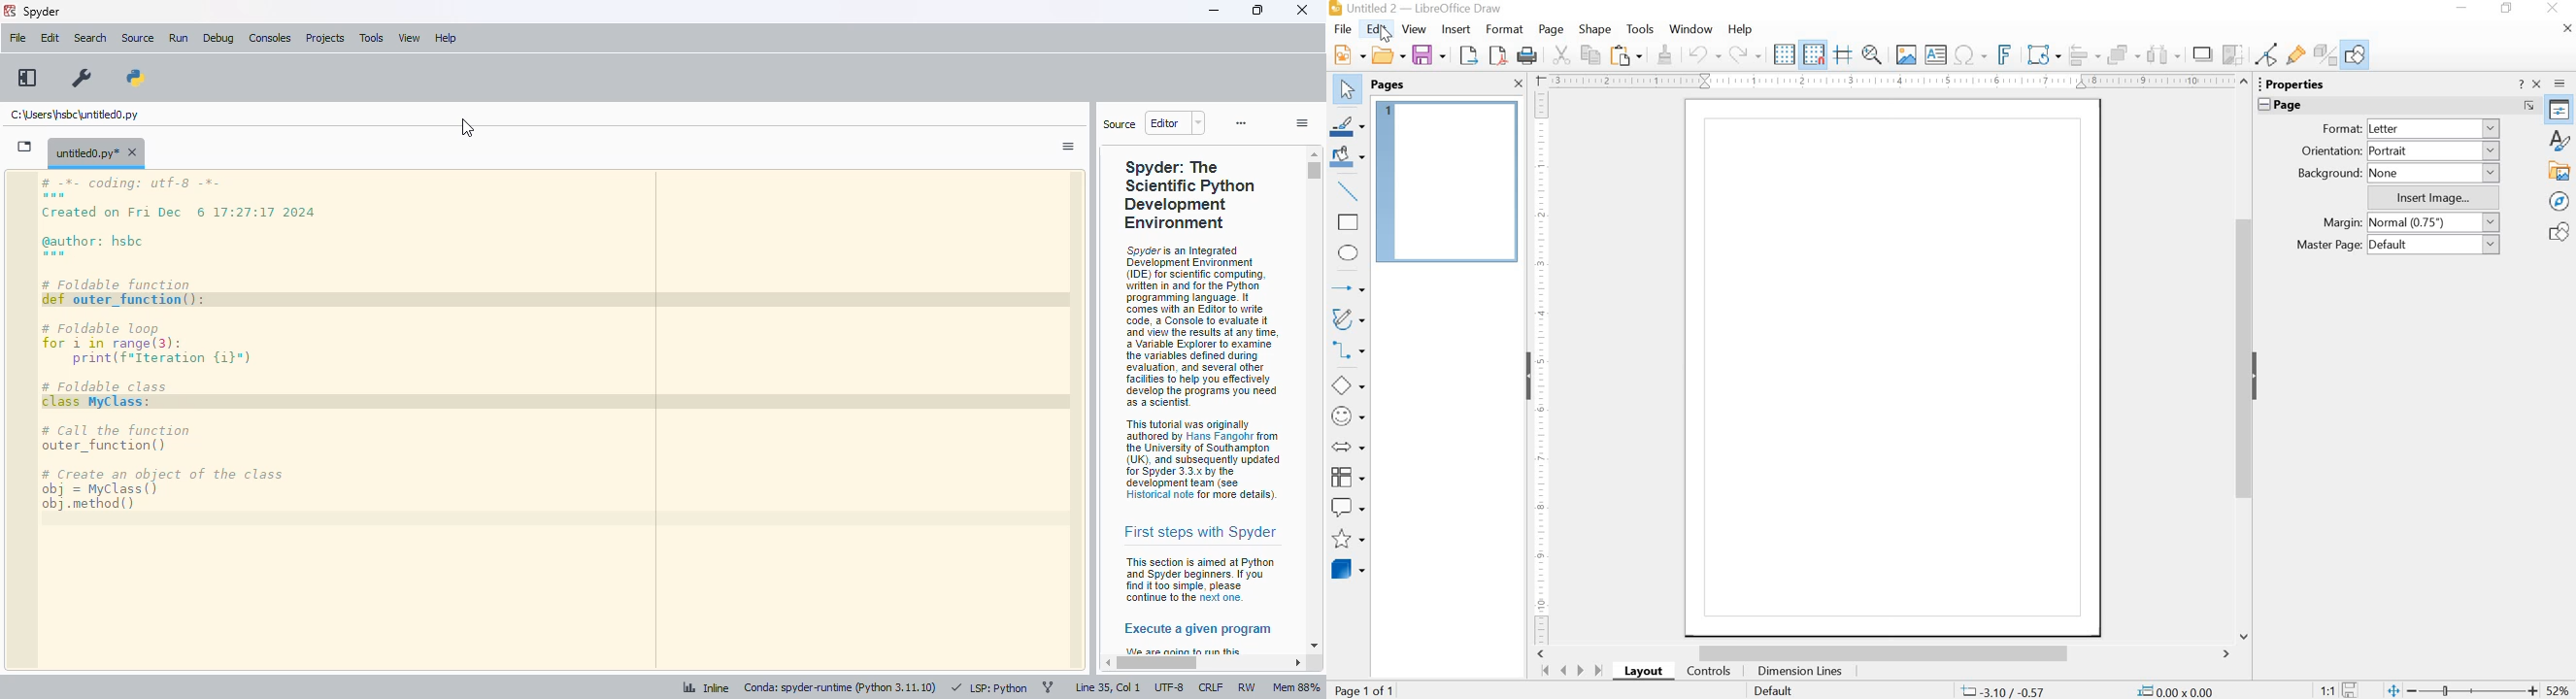  What do you see at coordinates (1456, 29) in the screenshot?
I see `Insert` at bounding box center [1456, 29].